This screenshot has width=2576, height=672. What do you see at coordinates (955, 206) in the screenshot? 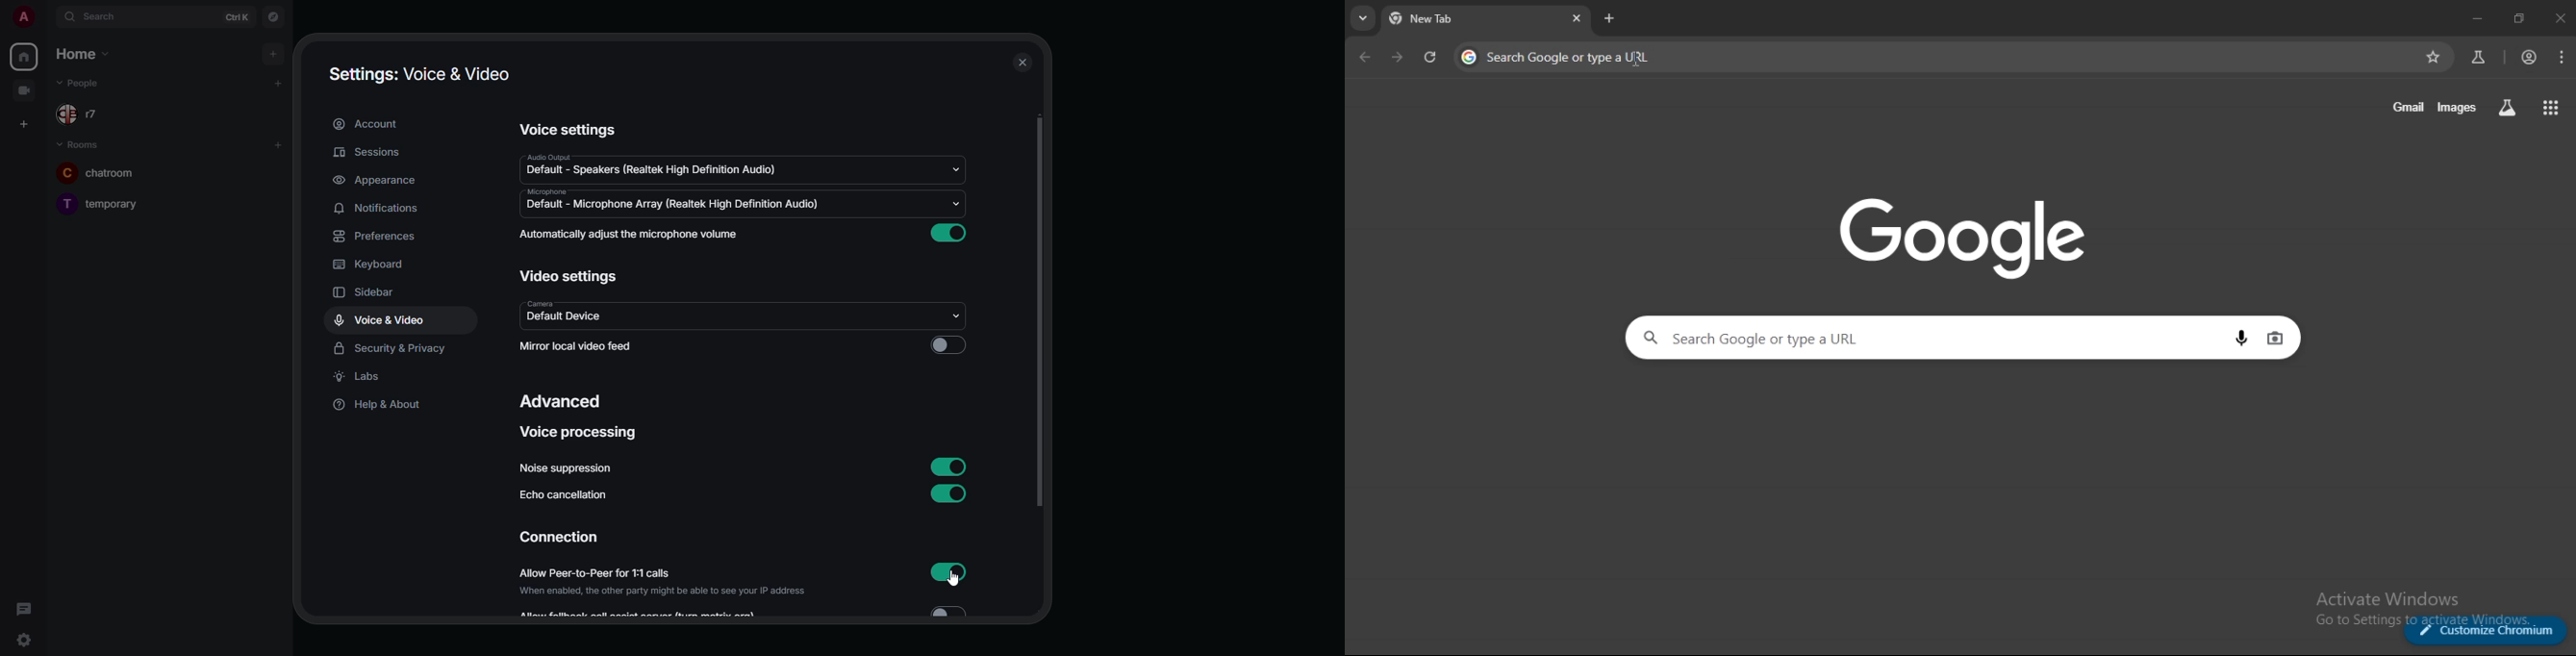
I see `drop down` at bounding box center [955, 206].